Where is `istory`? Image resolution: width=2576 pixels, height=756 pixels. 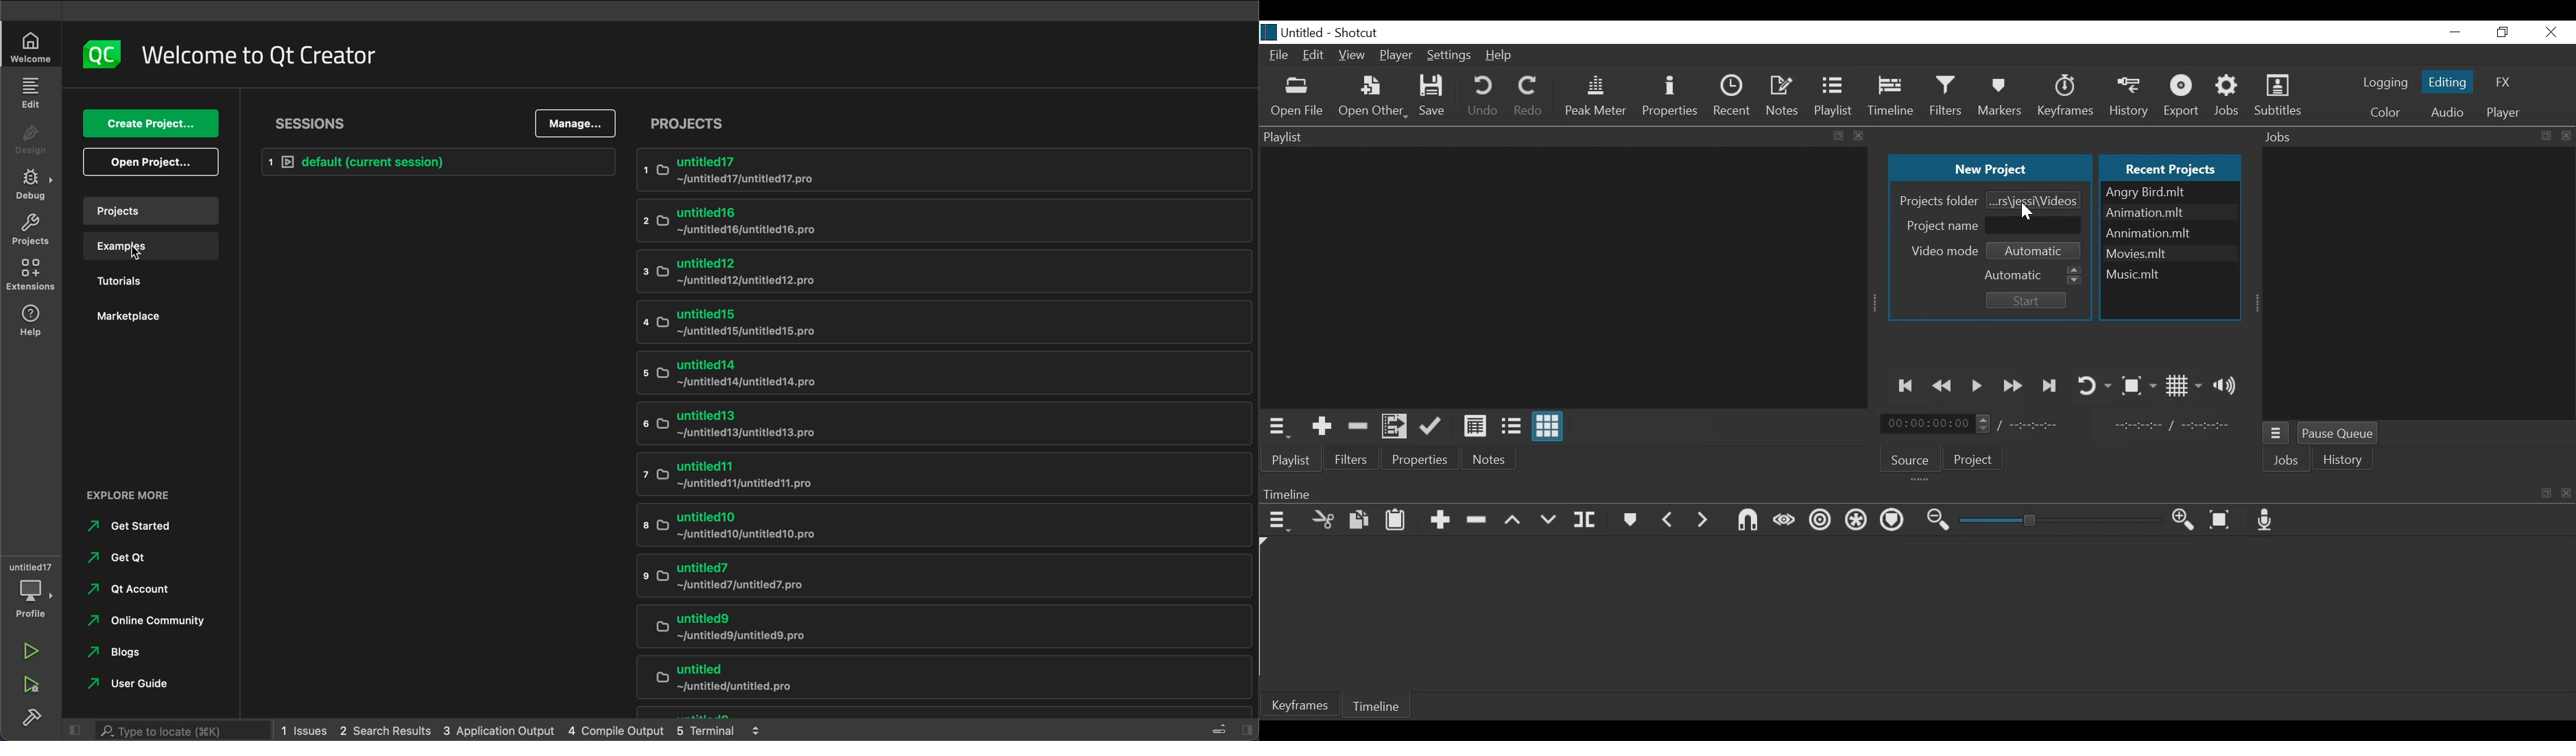 istory is located at coordinates (2346, 460).